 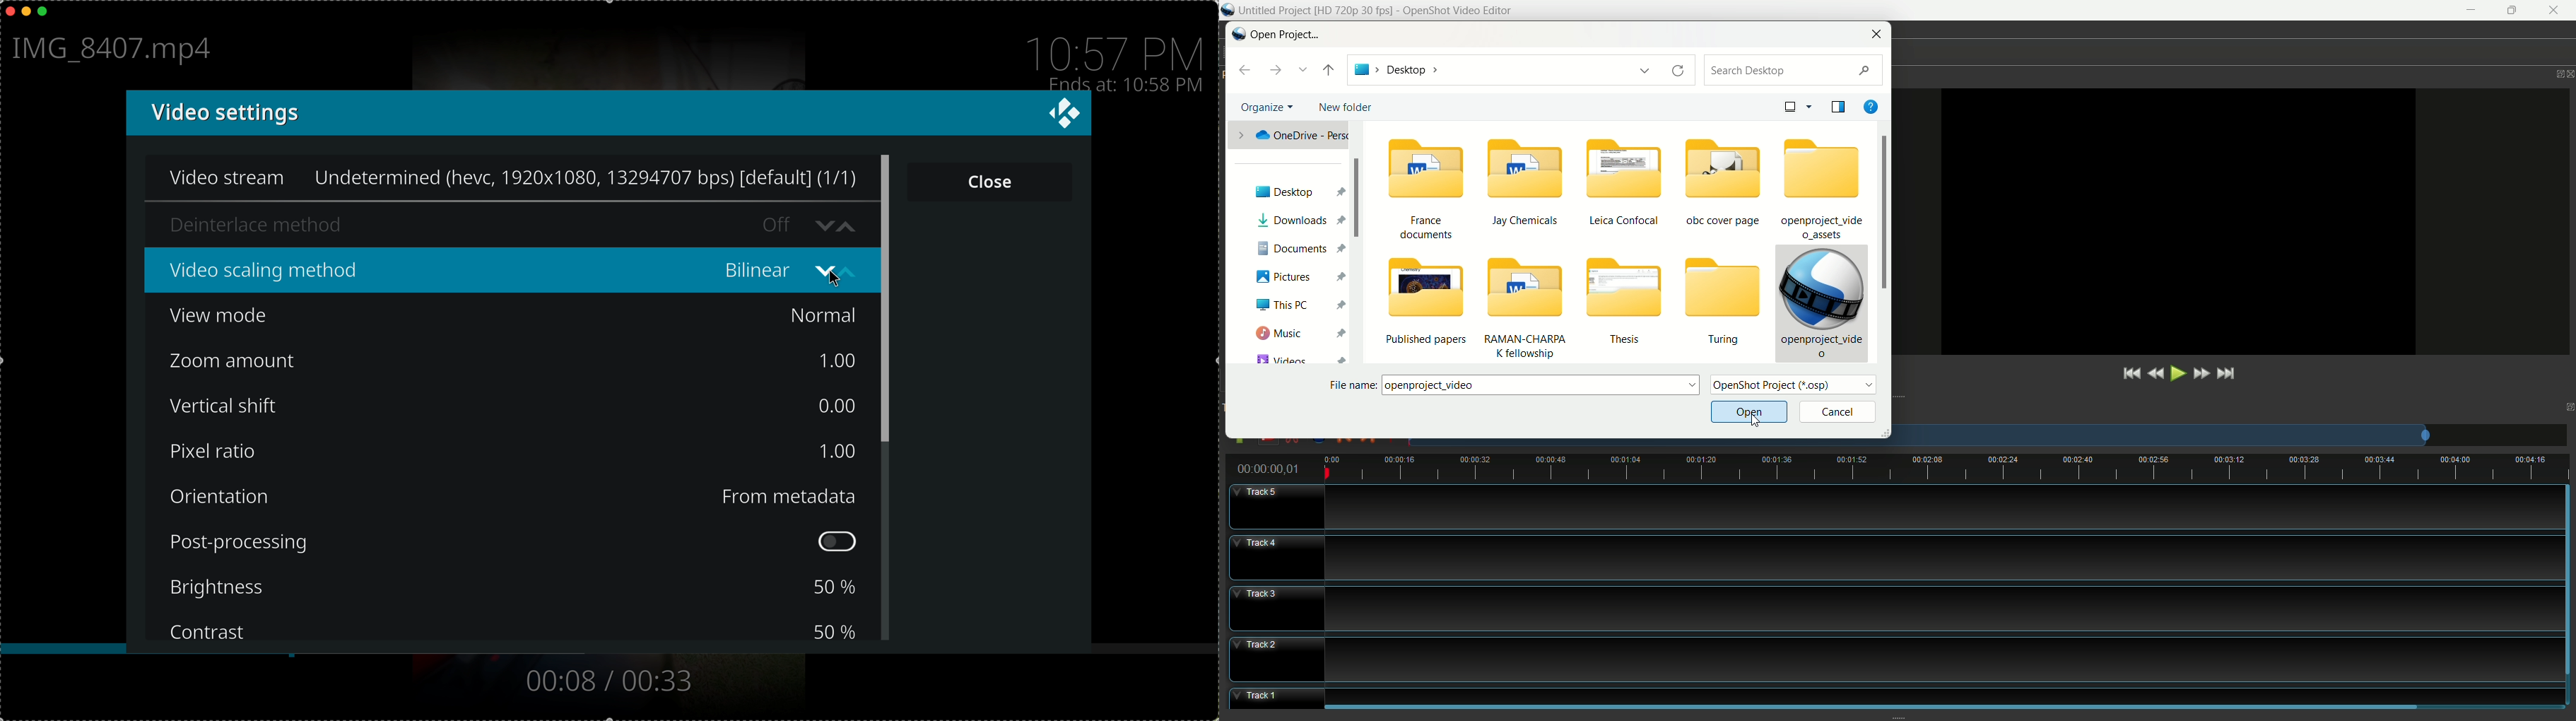 What do you see at coordinates (2514, 11) in the screenshot?
I see `maximize` at bounding box center [2514, 11].